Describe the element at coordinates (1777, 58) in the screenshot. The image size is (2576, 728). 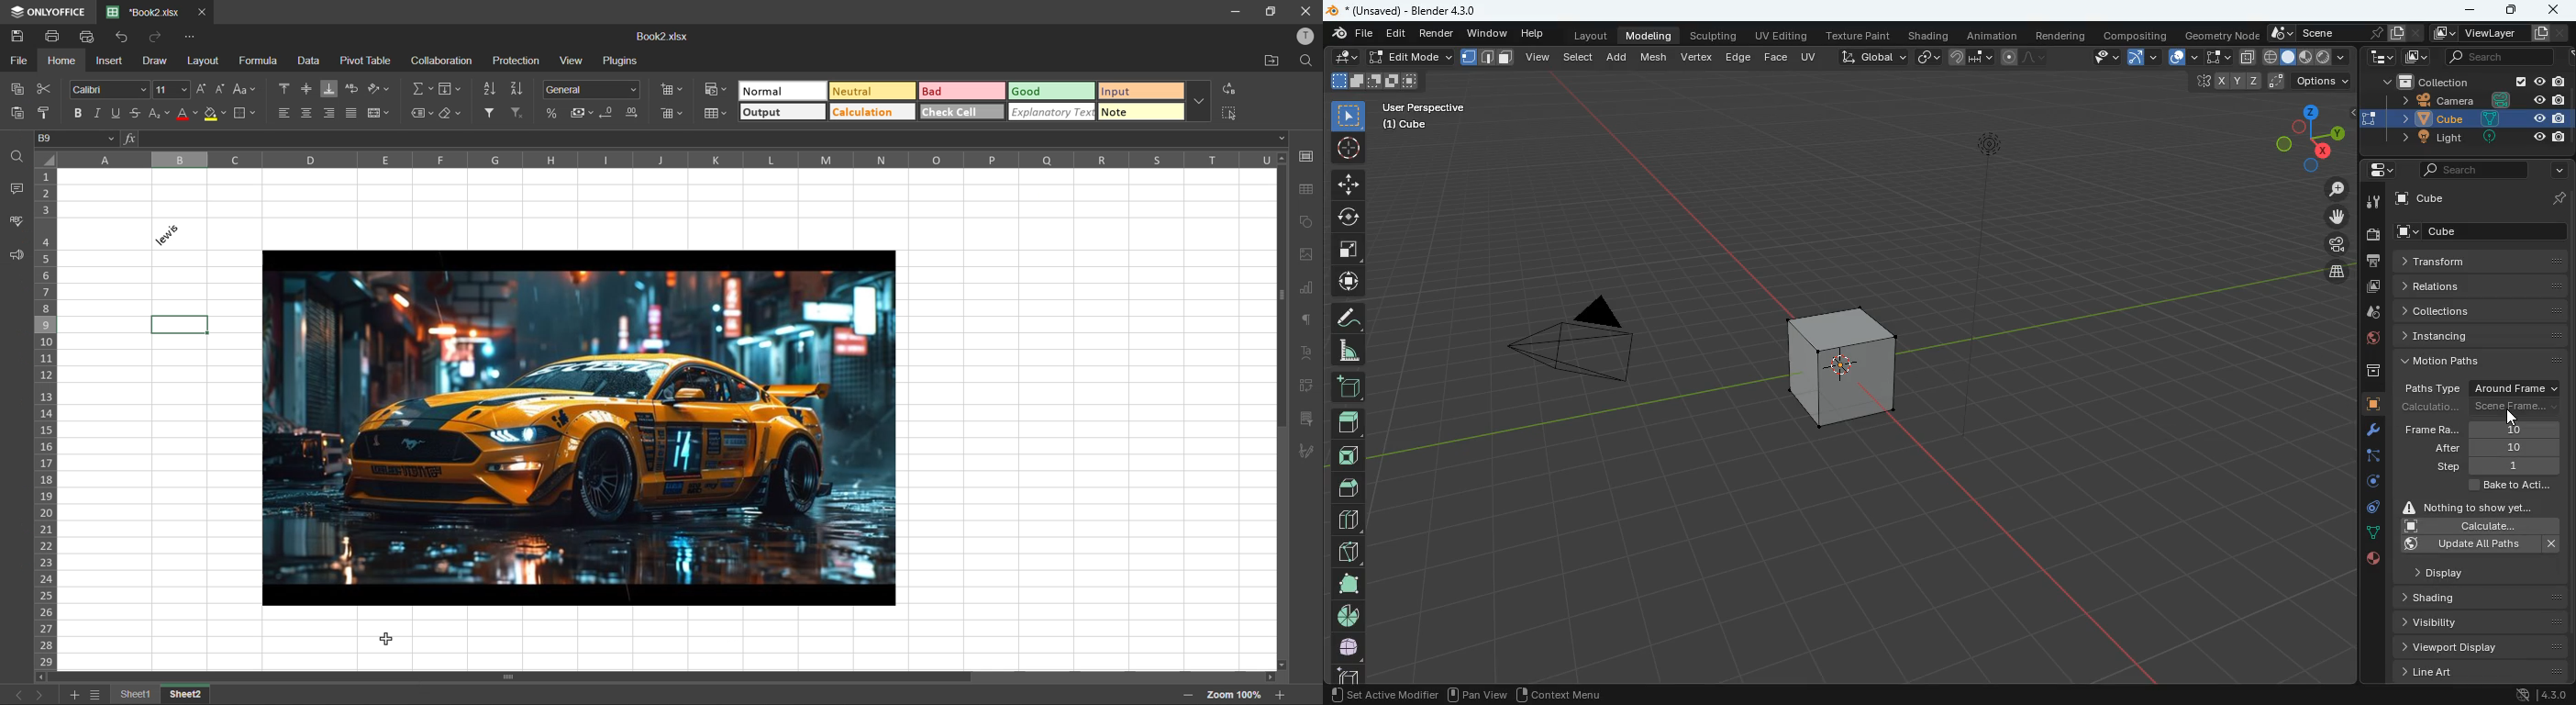
I see `face` at that location.